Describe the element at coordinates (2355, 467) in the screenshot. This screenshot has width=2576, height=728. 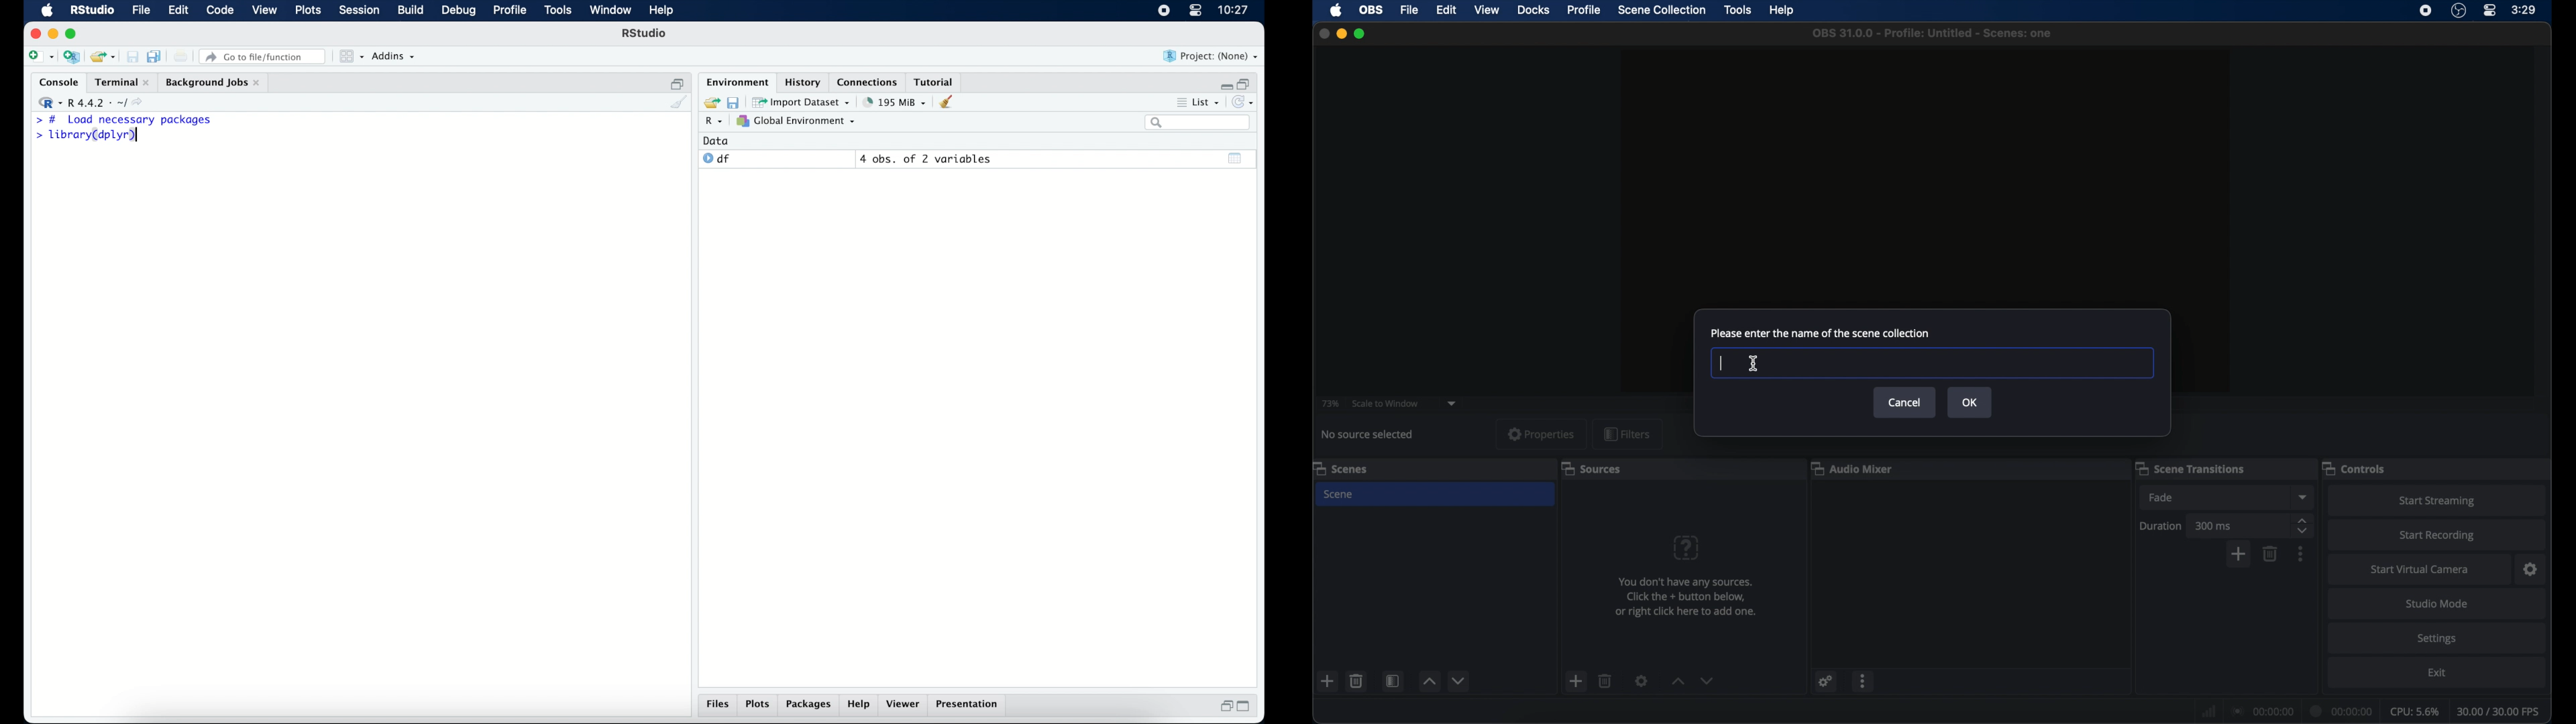
I see `controls` at that location.